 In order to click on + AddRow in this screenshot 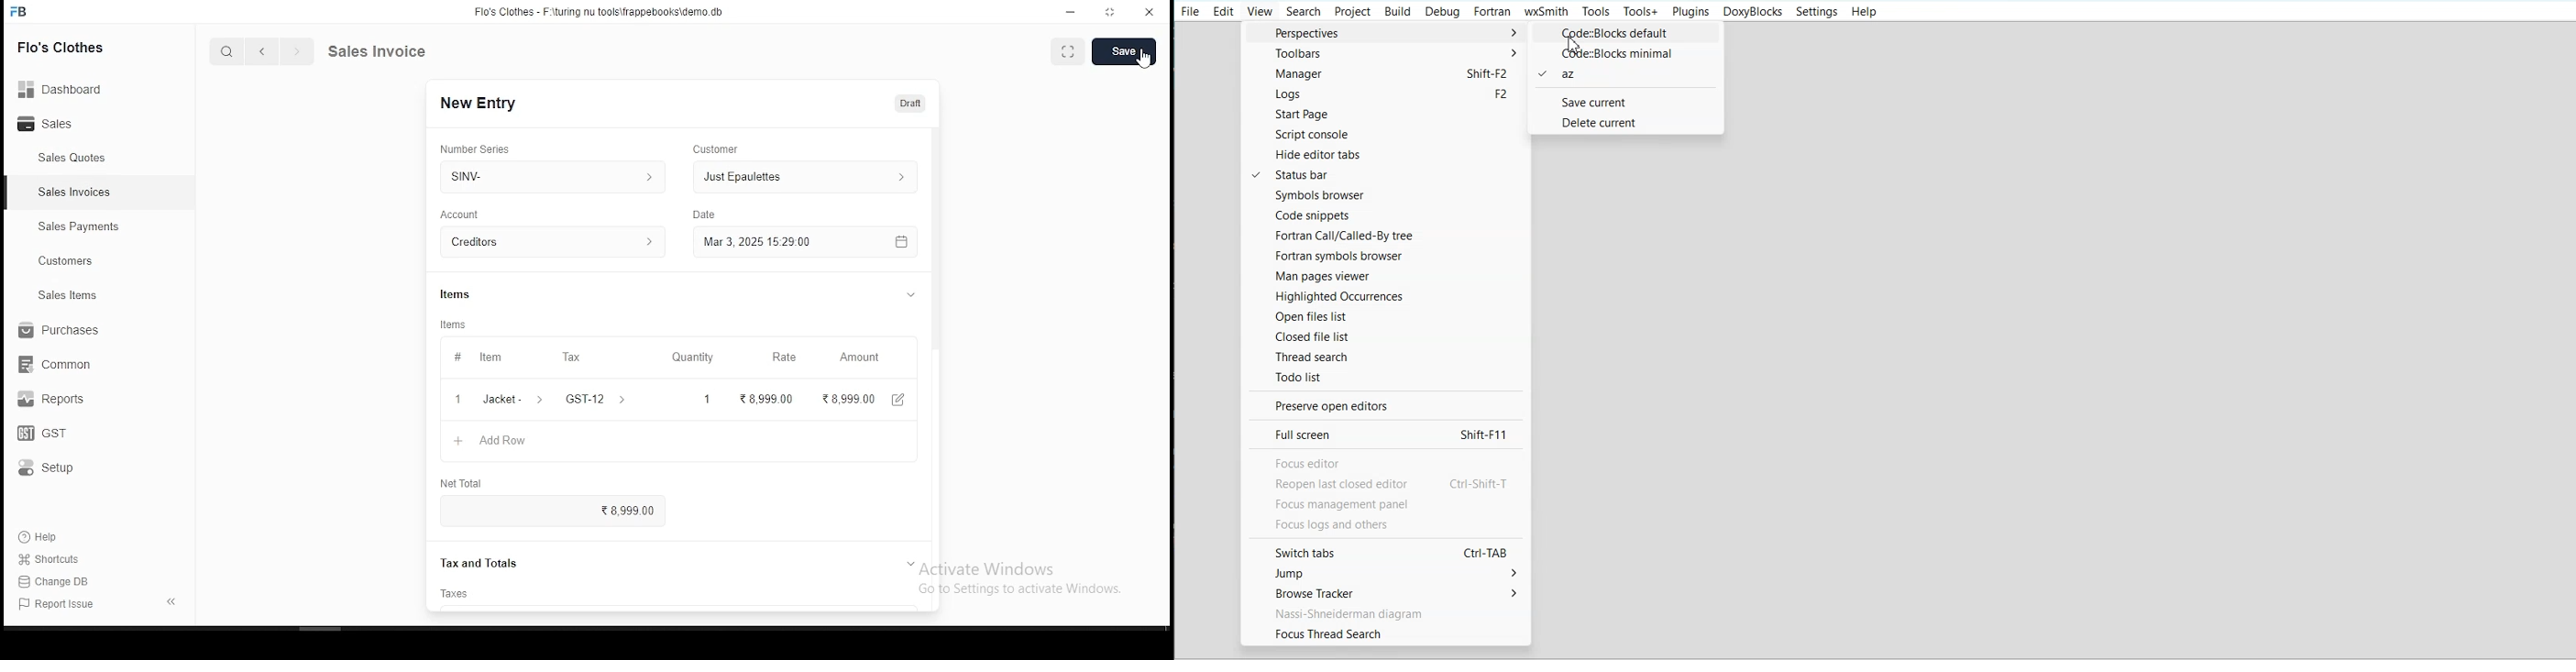, I will do `click(669, 441)`.